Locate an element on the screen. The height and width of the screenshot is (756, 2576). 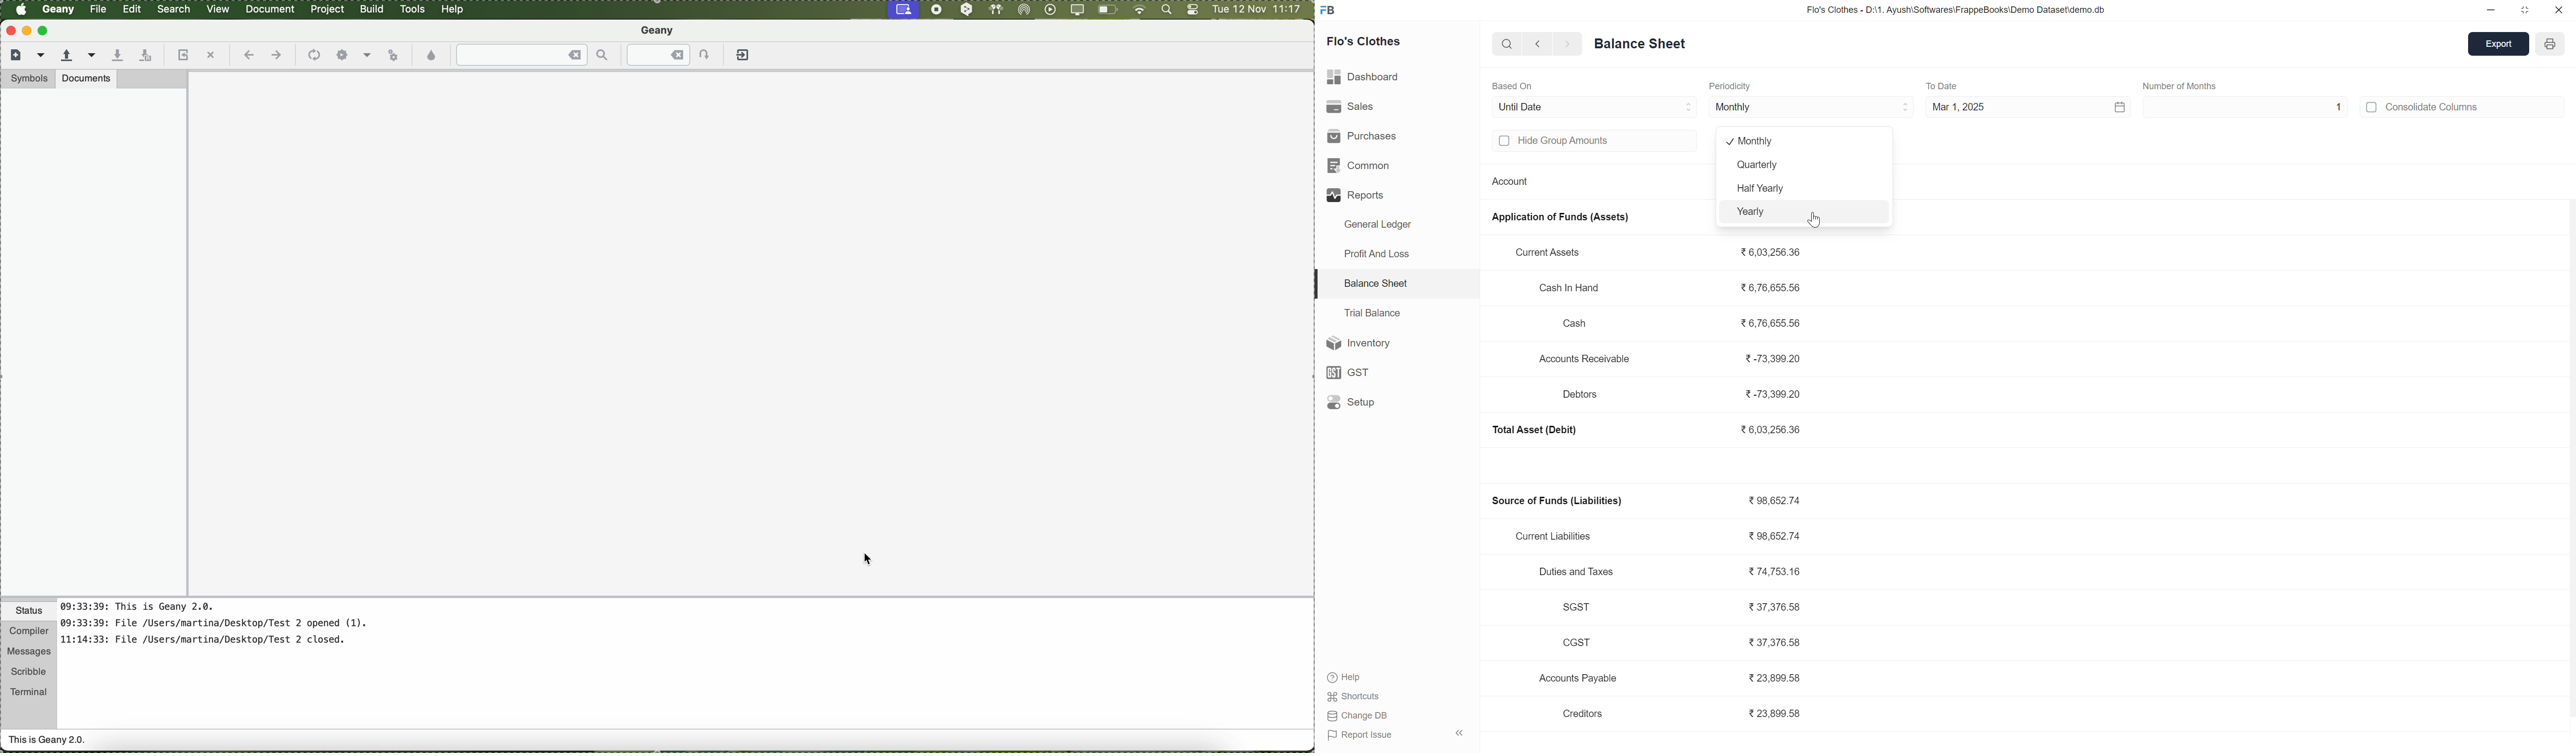
6,76,655.56 is located at coordinates (1776, 324).